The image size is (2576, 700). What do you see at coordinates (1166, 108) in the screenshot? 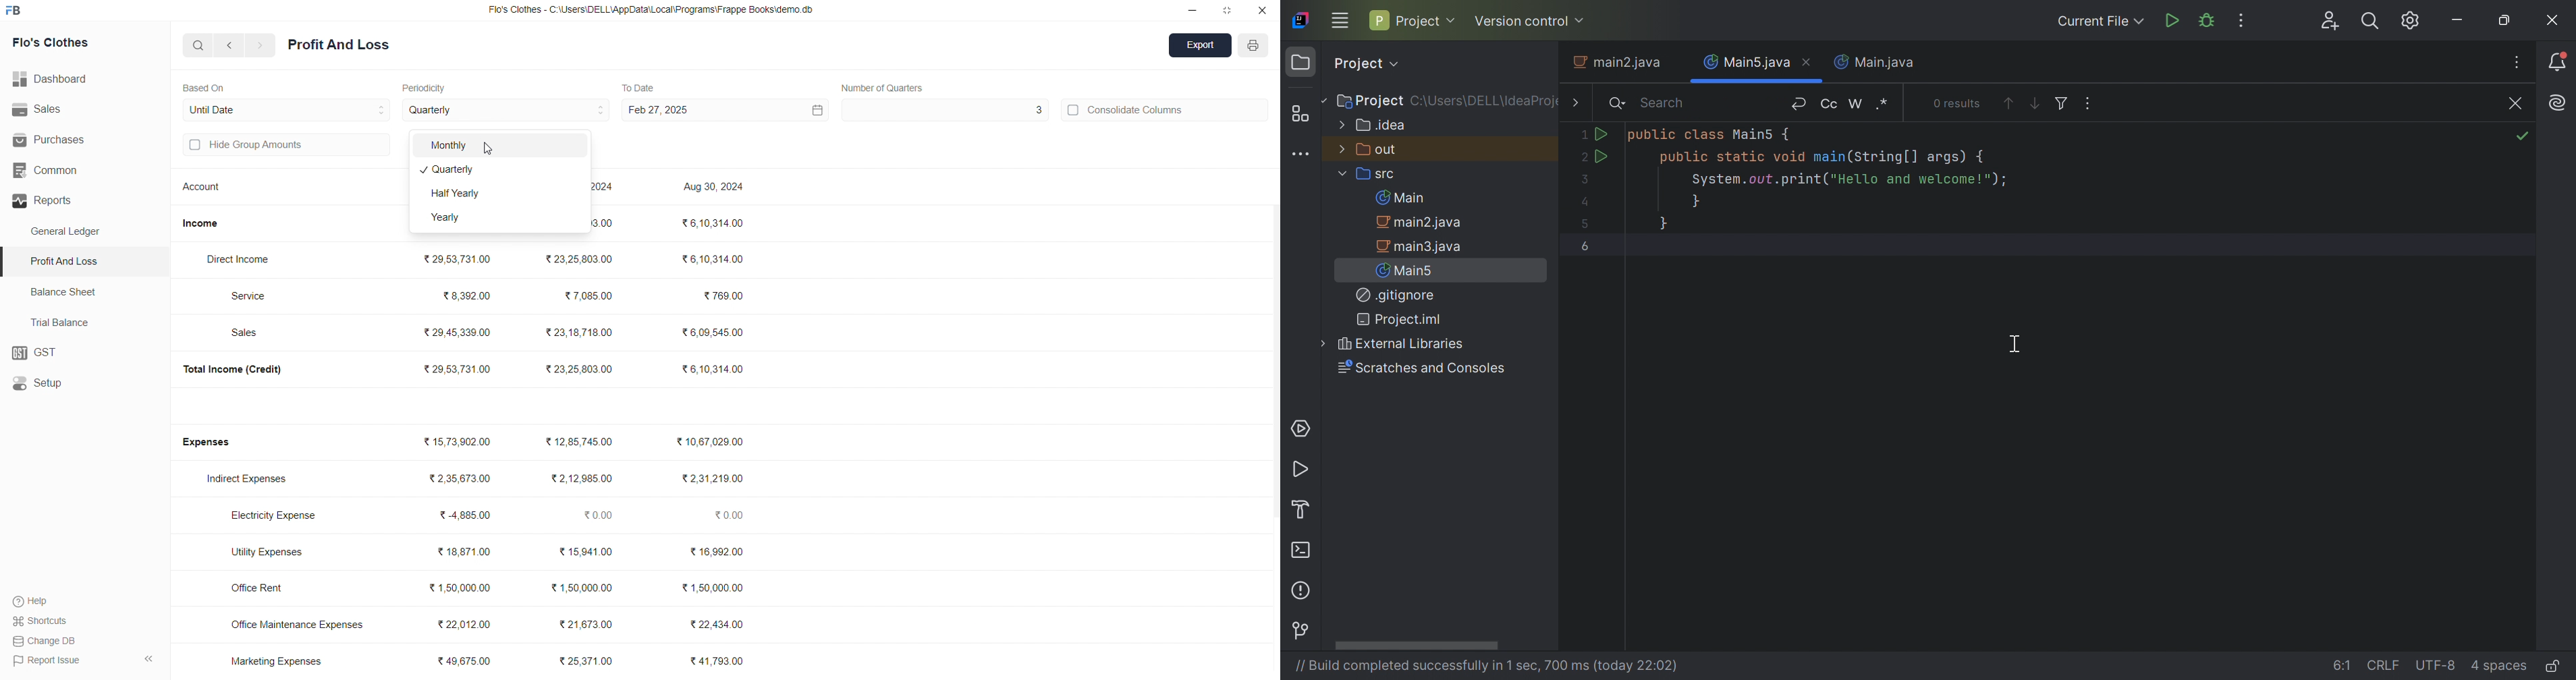
I see `Consolidate Columns` at bounding box center [1166, 108].